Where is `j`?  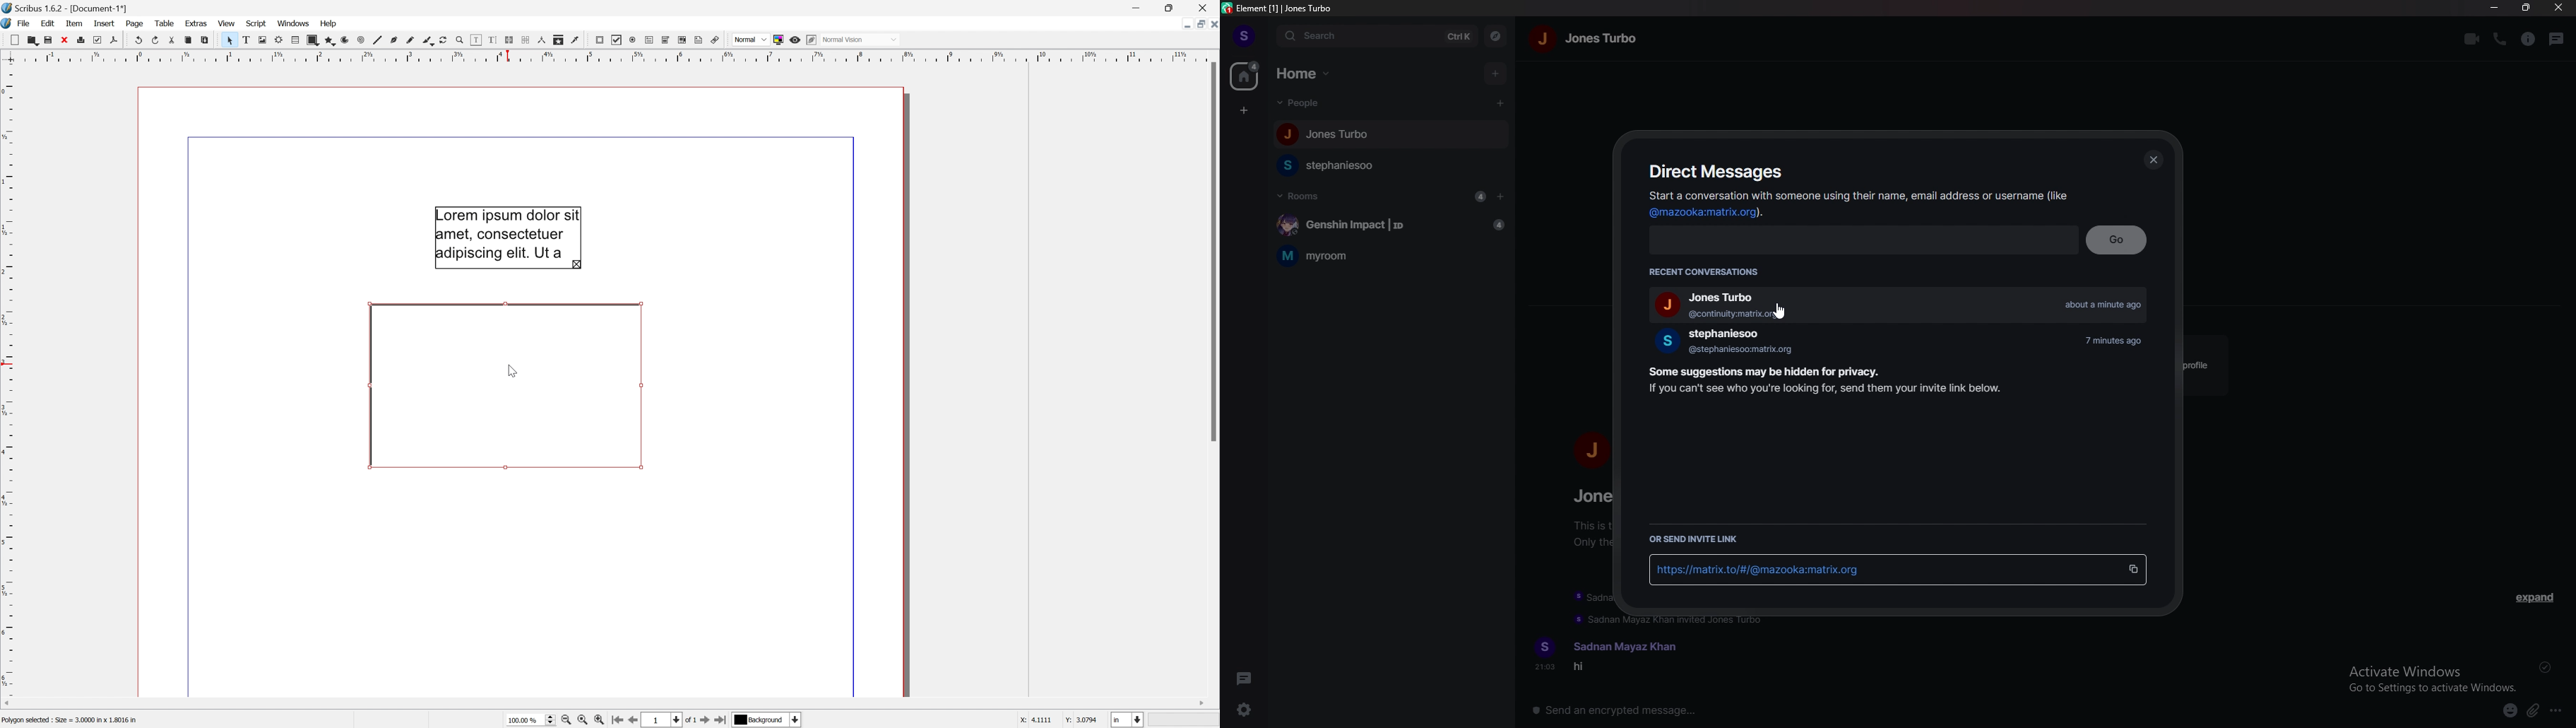 j is located at coordinates (1591, 450).